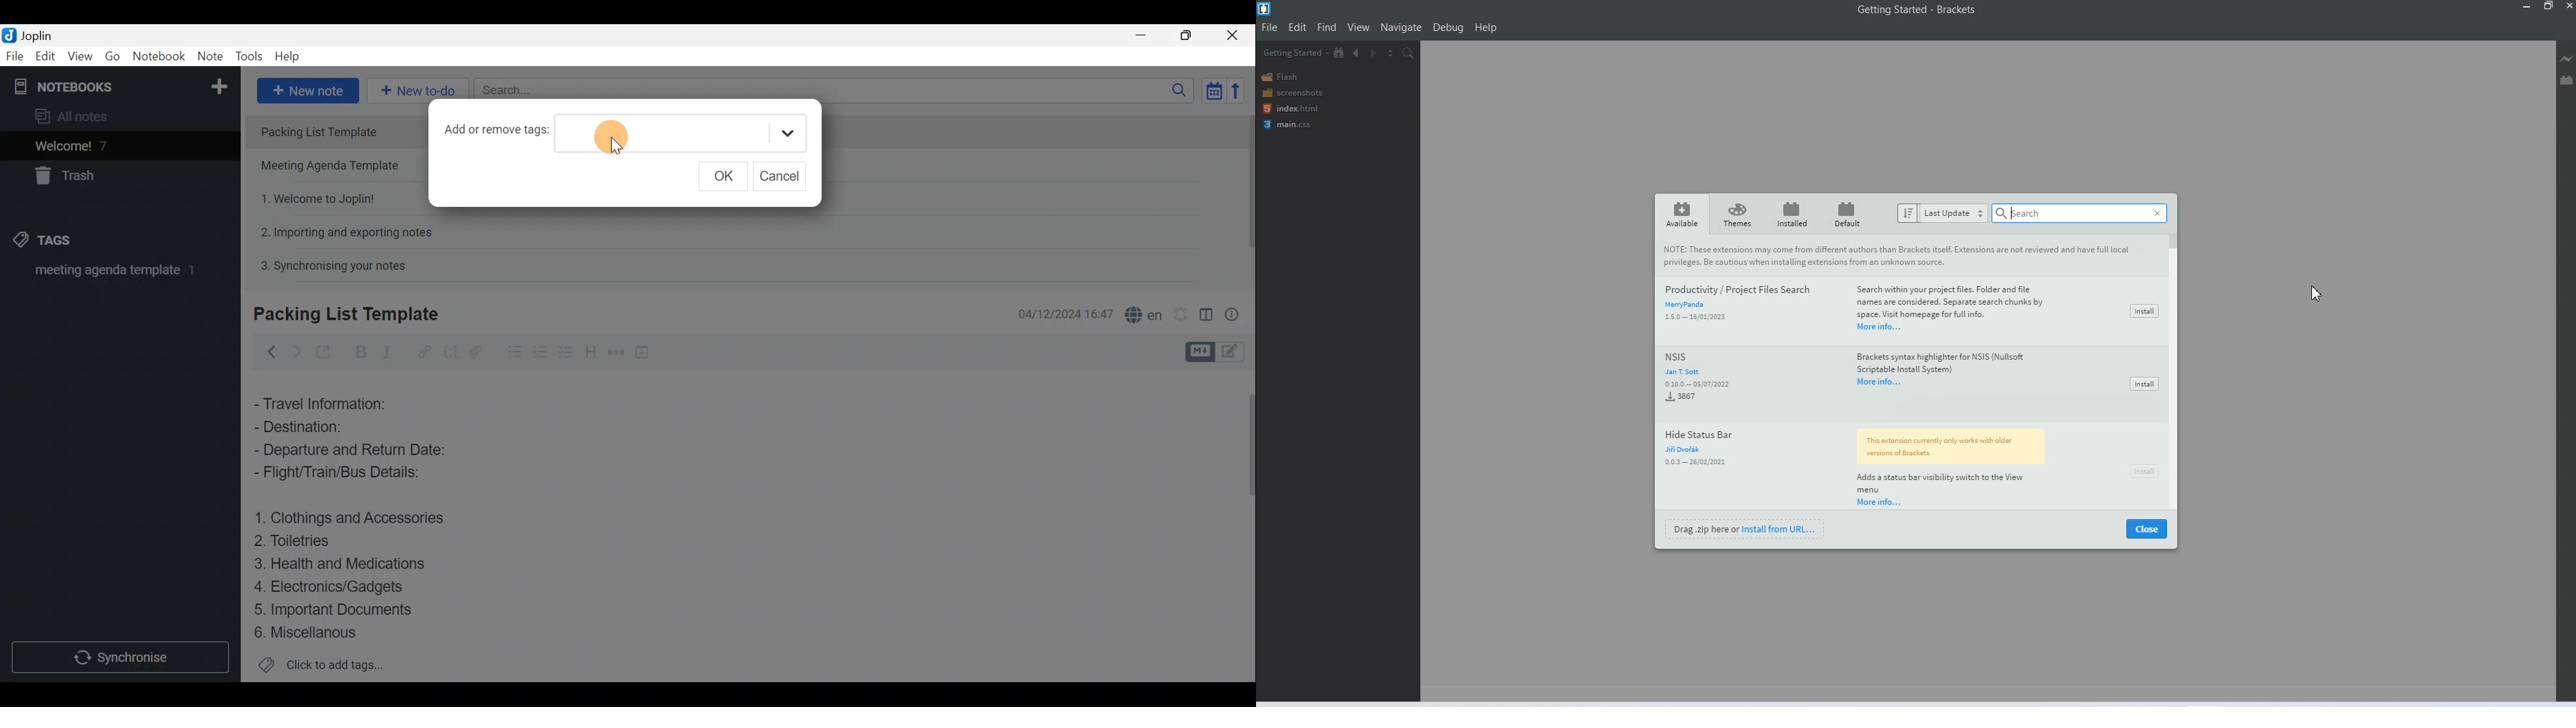  I want to click on Navigate Backwards, so click(1356, 53).